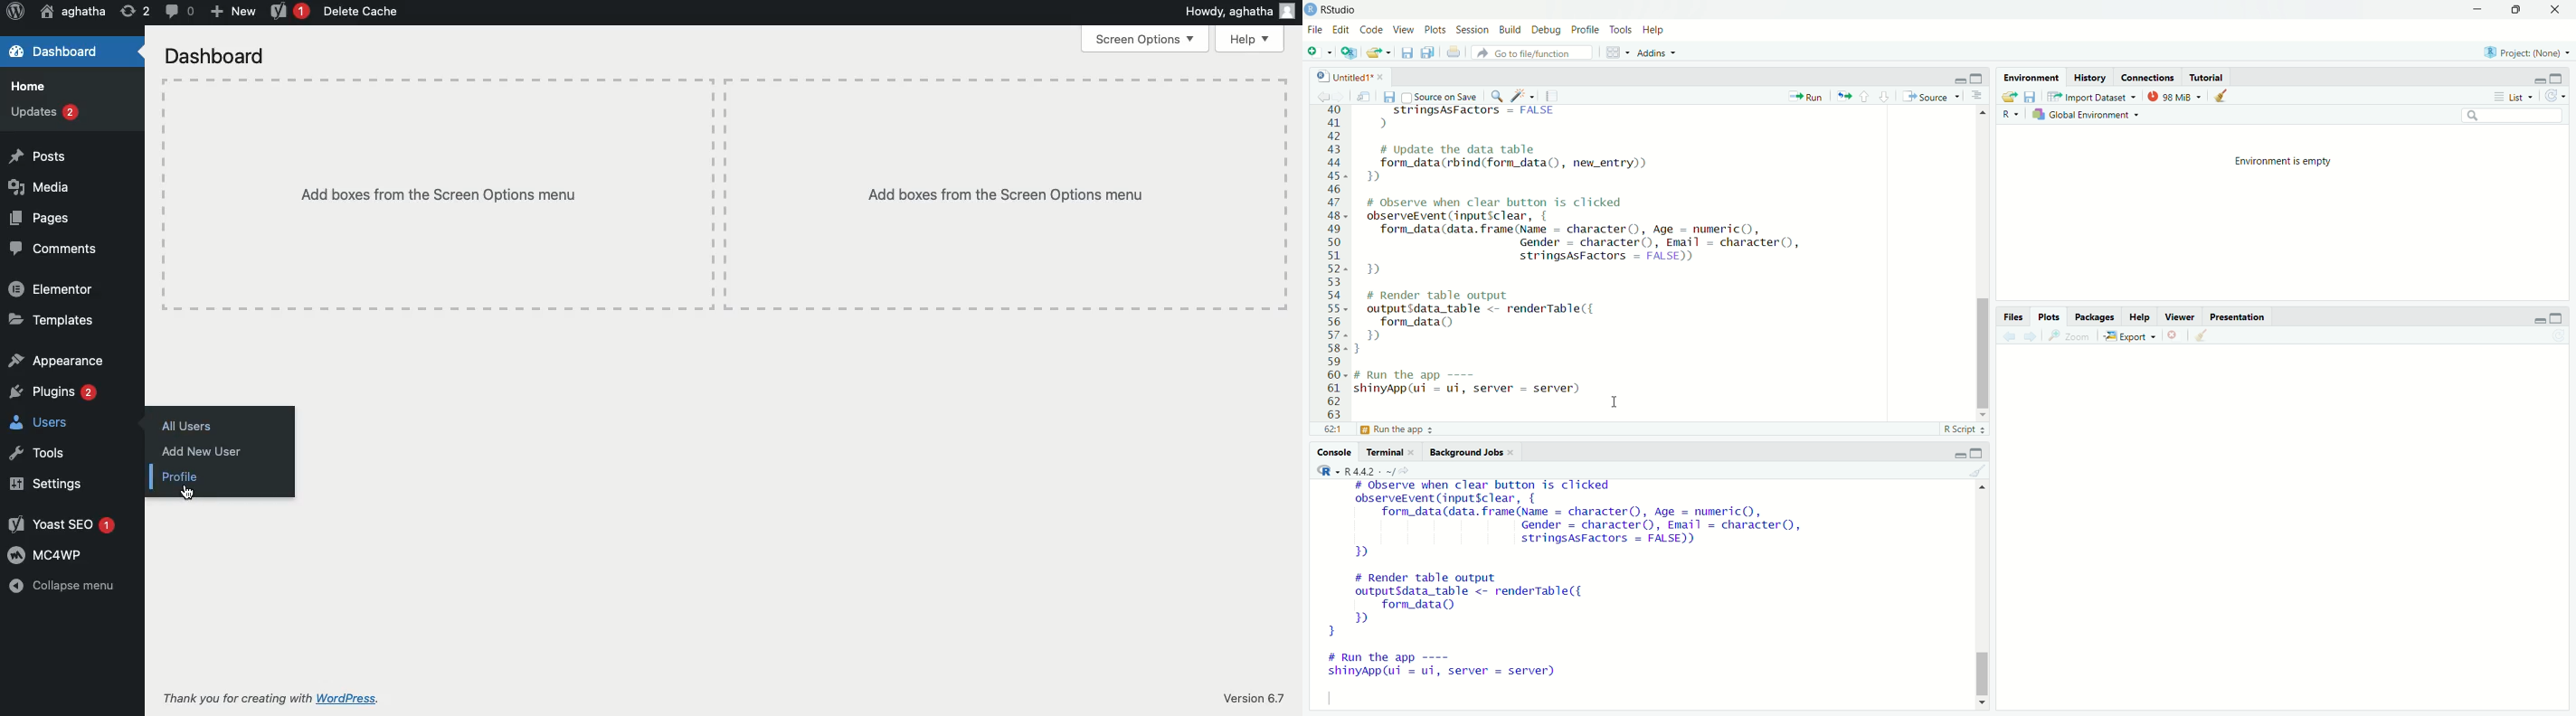 This screenshot has height=728, width=2576. What do you see at coordinates (2089, 115) in the screenshot?
I see `global environment` at bounding box center [2089, 115].